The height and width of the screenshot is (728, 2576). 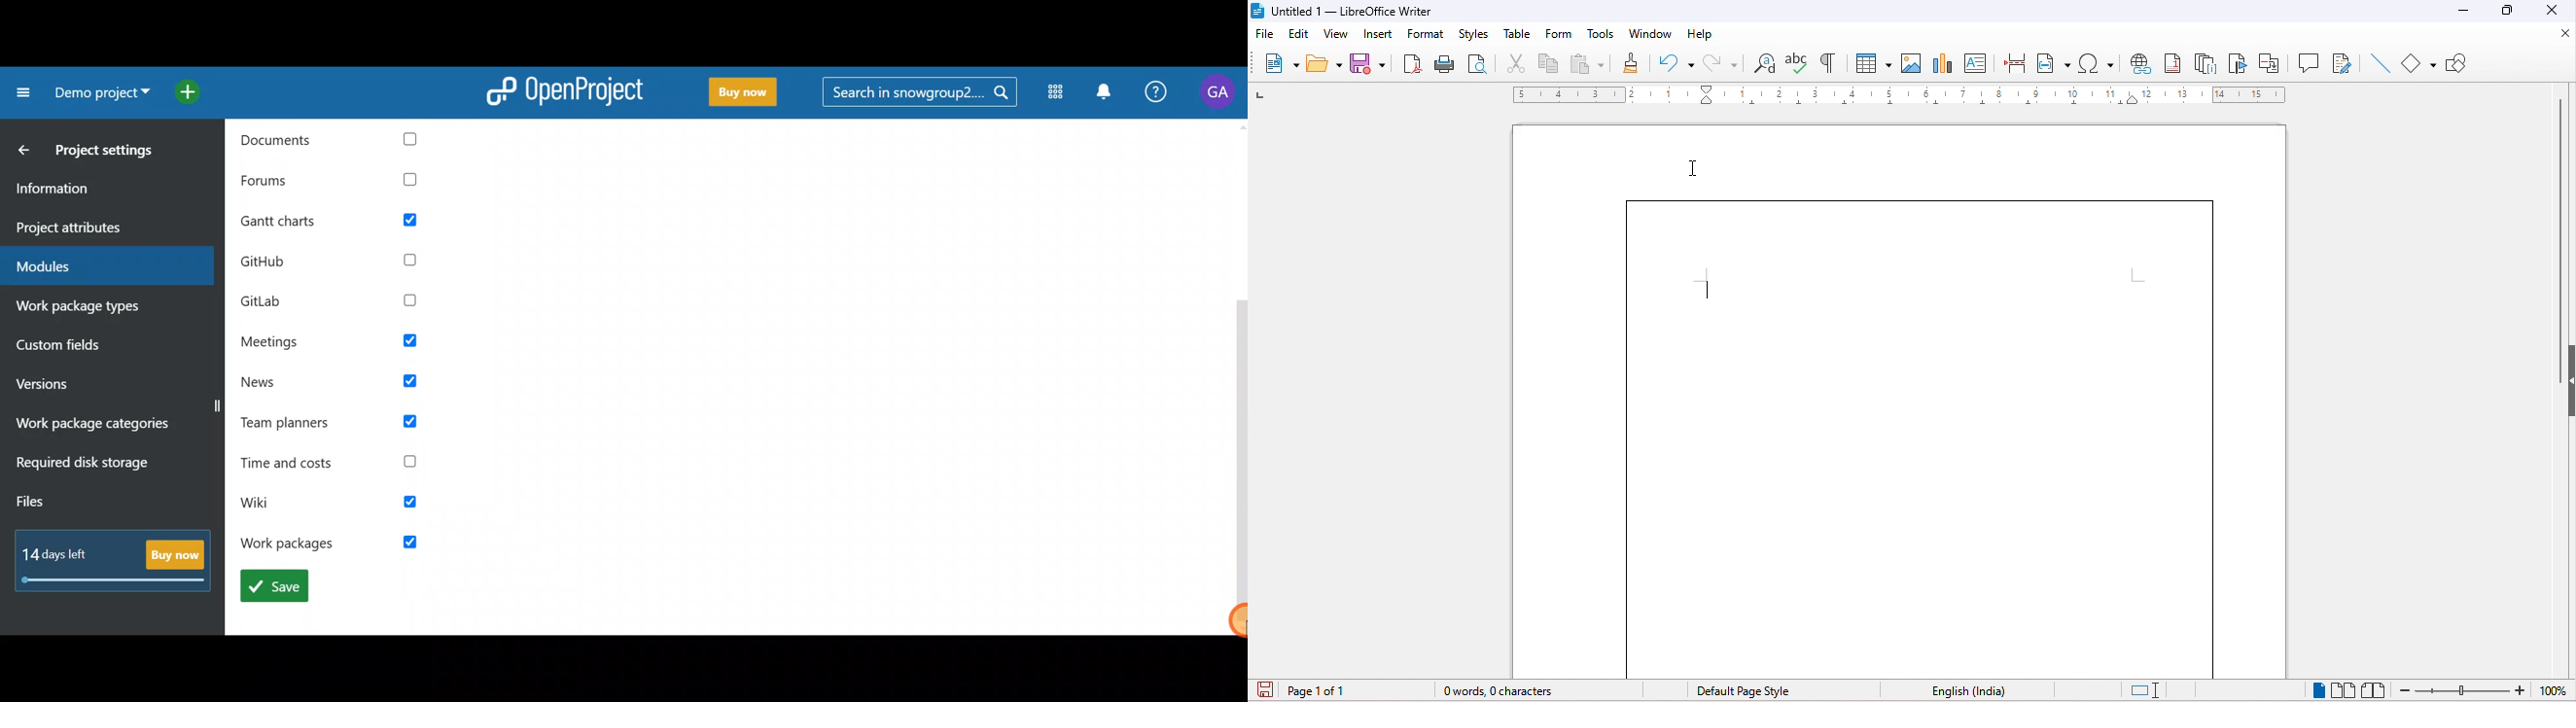 I want to click on word and character count, so click(x=1498, y=693).